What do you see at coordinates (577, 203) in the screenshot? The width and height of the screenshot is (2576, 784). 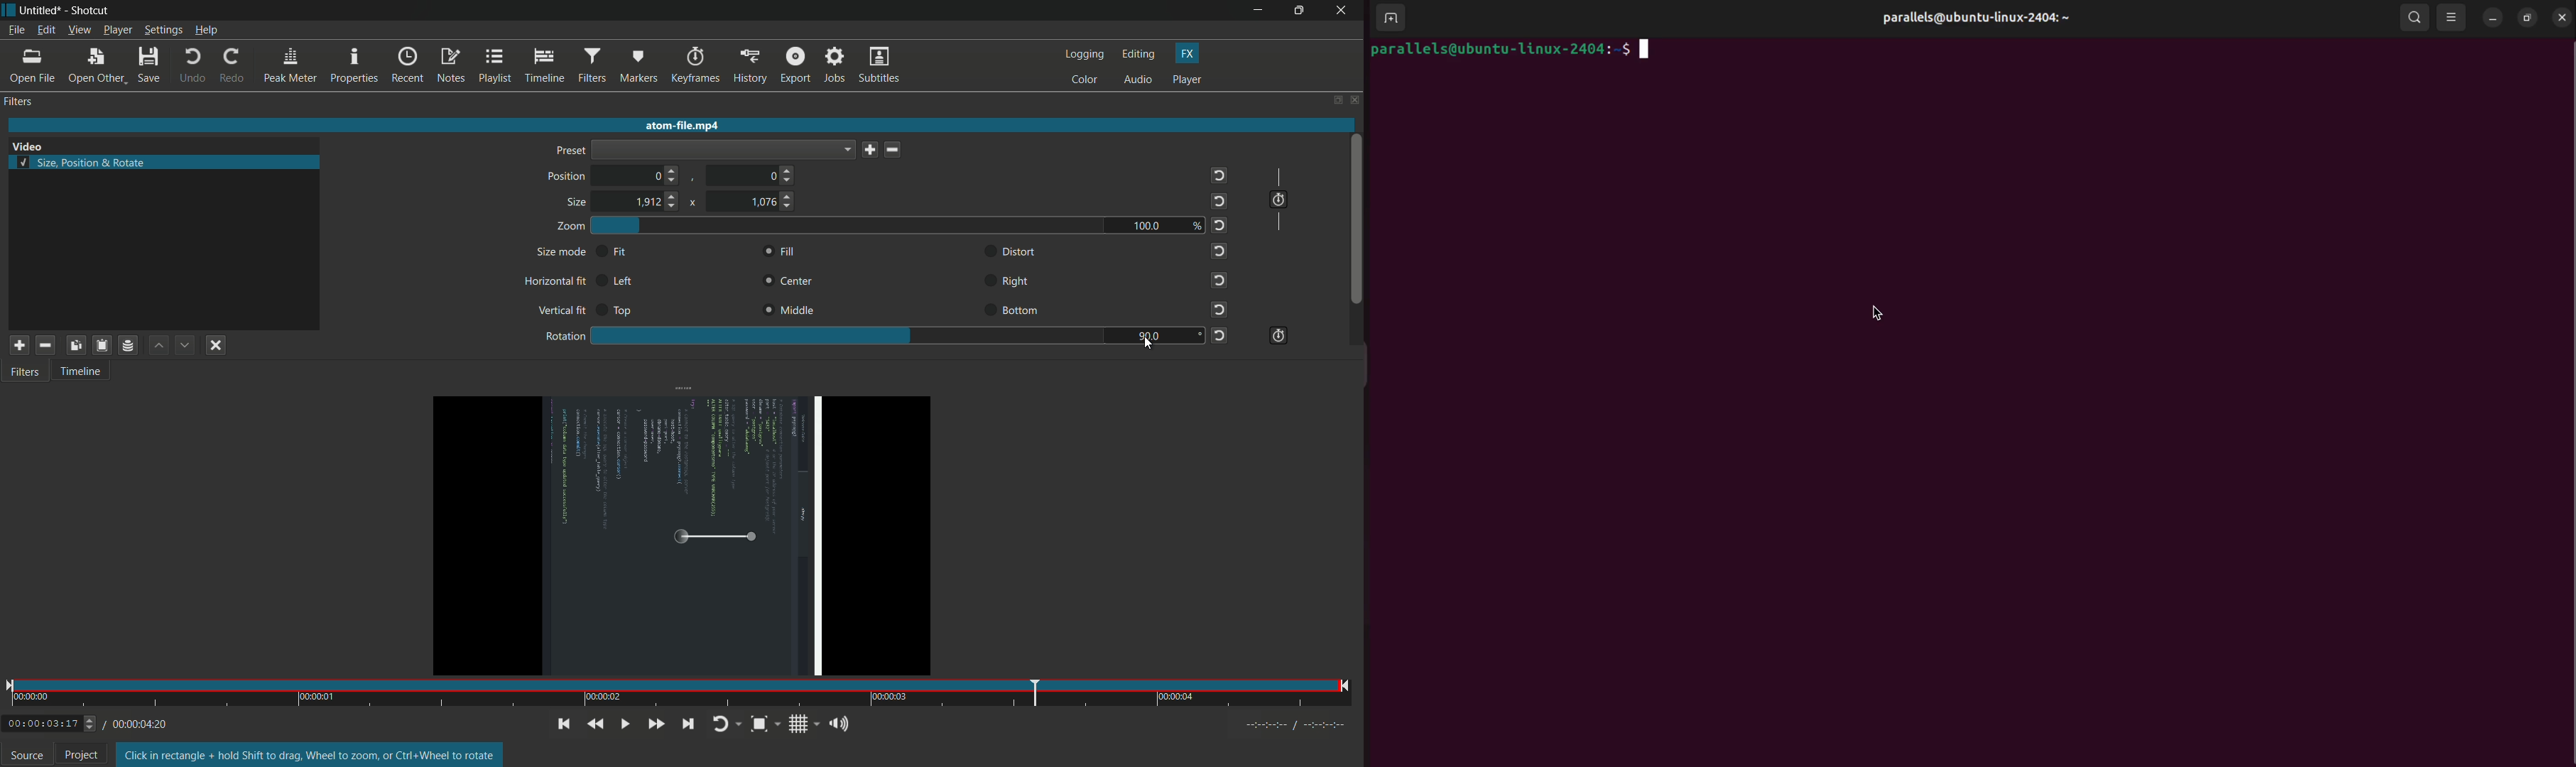 I see `size` at bounding box center [577, 203].